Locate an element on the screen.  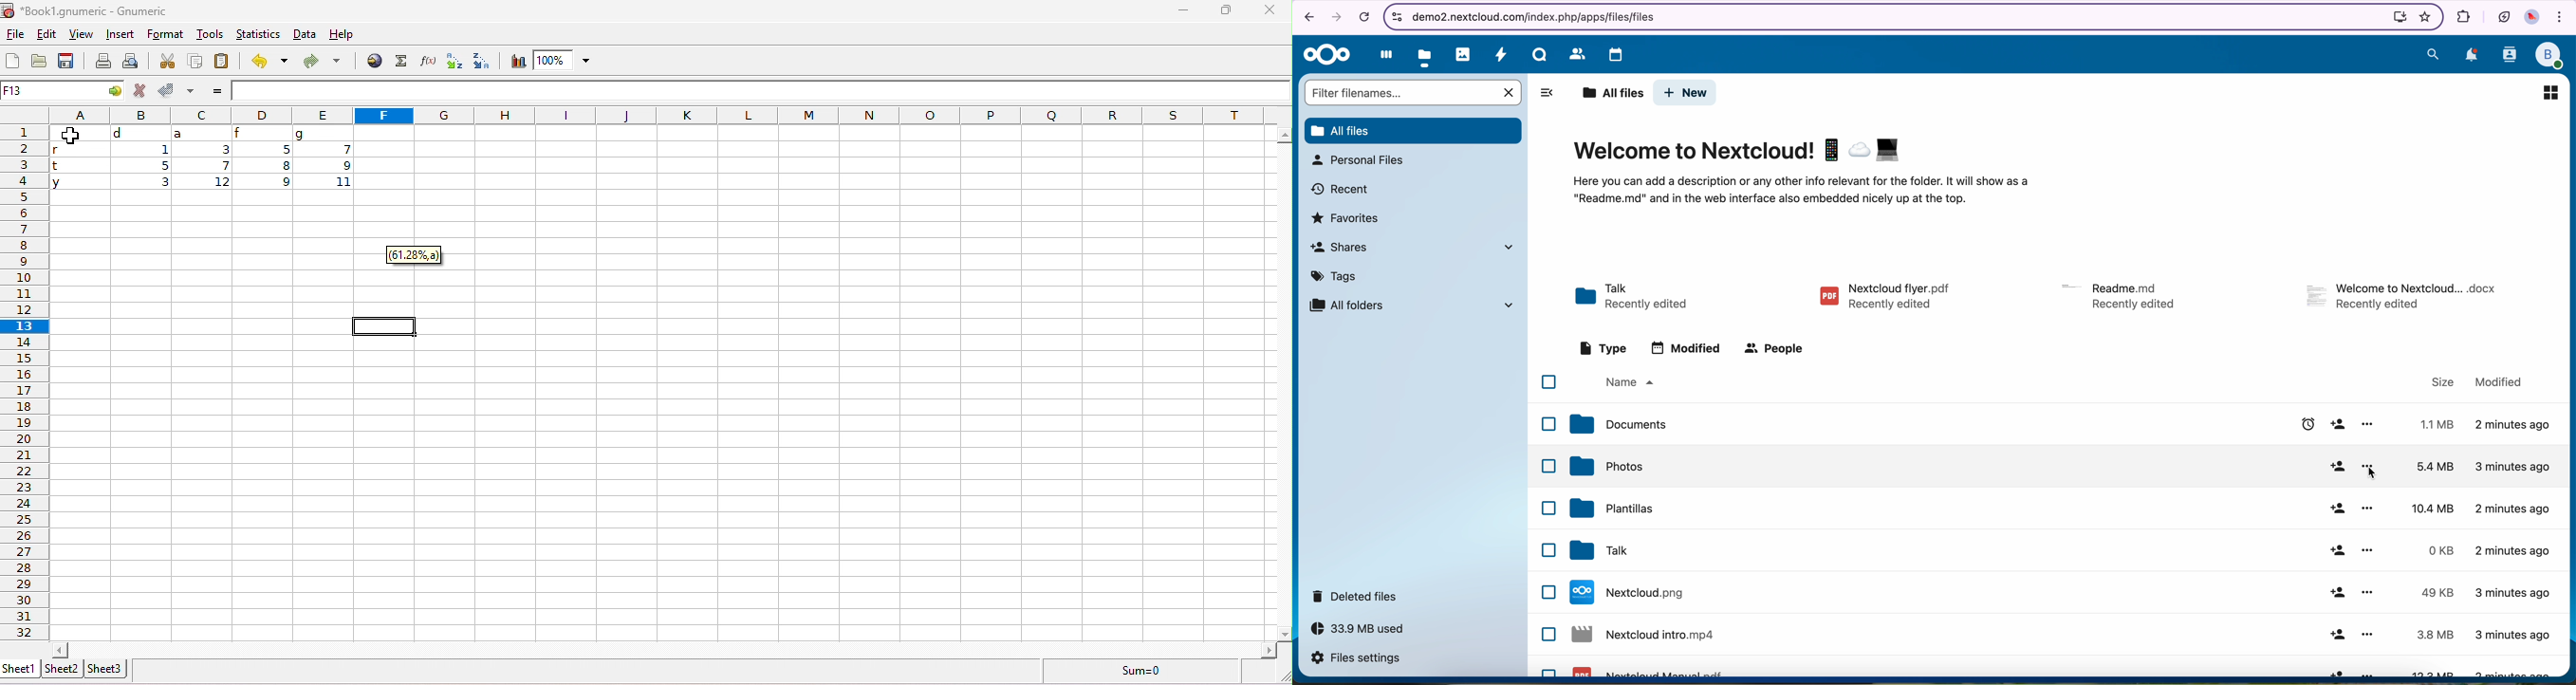
undo is located at coordinates (268, 60).